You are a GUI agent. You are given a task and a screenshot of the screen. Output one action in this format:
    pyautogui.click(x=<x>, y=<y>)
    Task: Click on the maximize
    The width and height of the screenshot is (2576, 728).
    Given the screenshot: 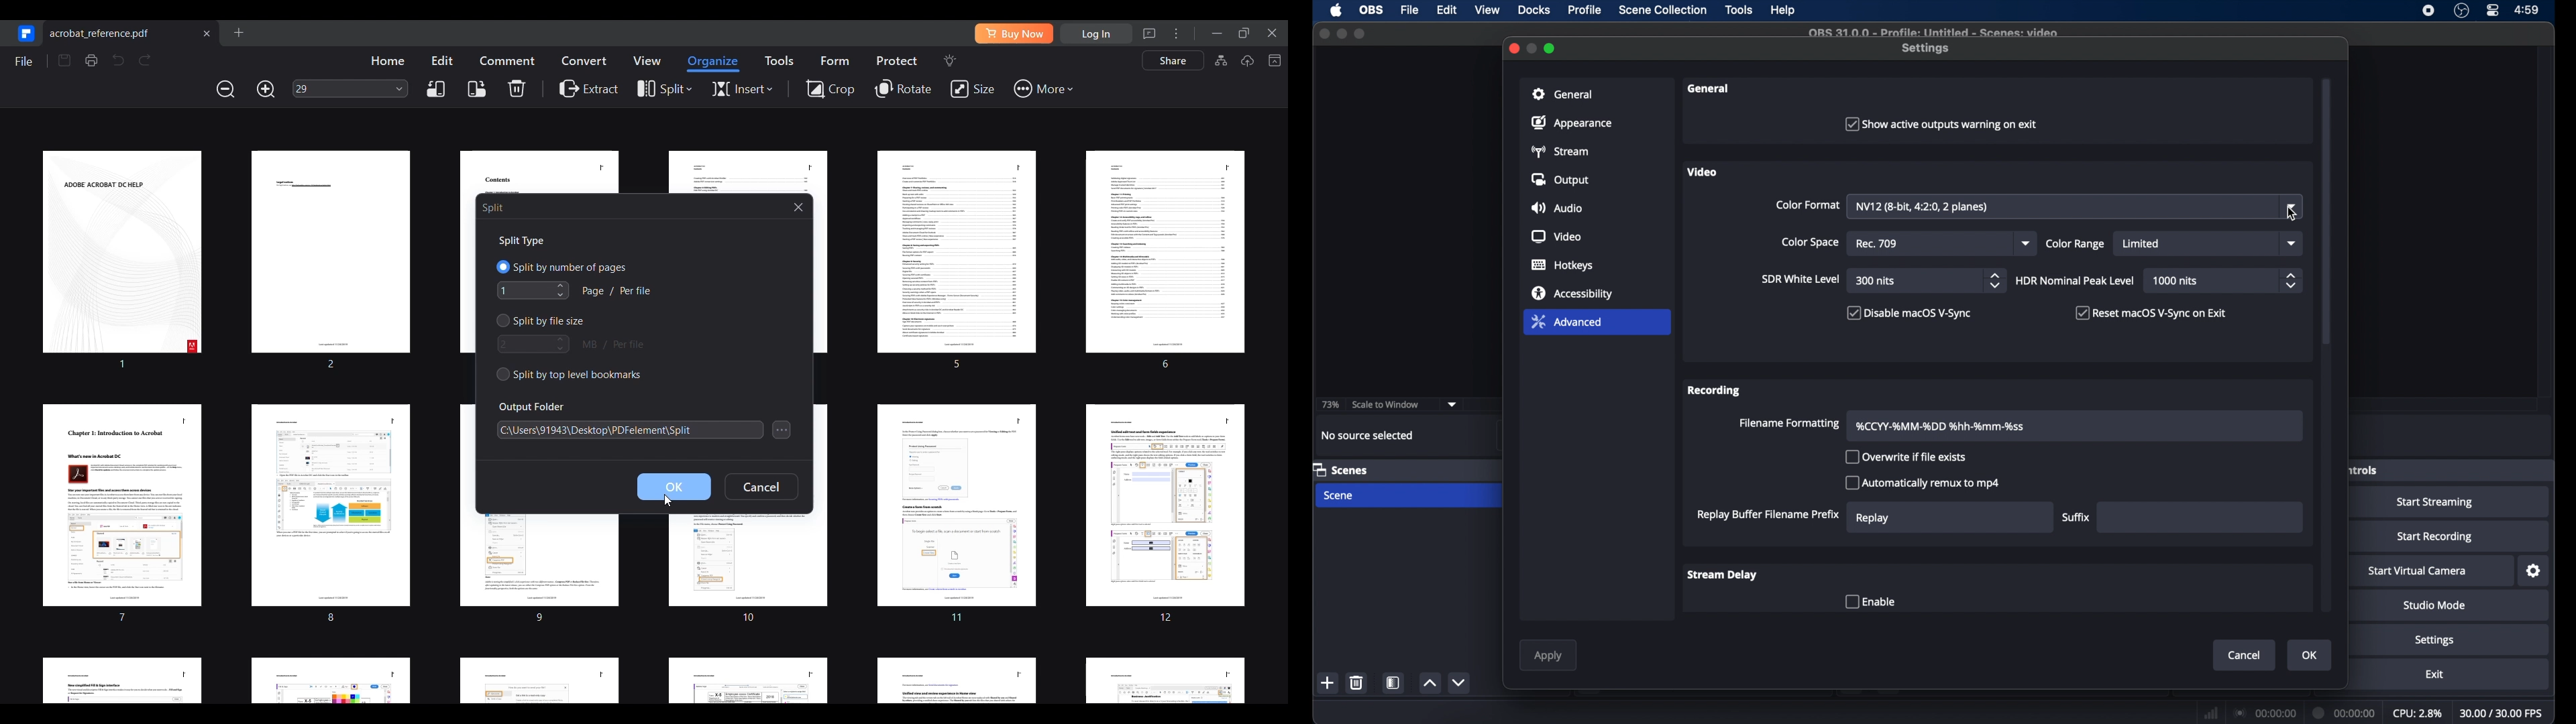 What is the action you would take?
    pyautogui.click(x=1361, y=34)
    